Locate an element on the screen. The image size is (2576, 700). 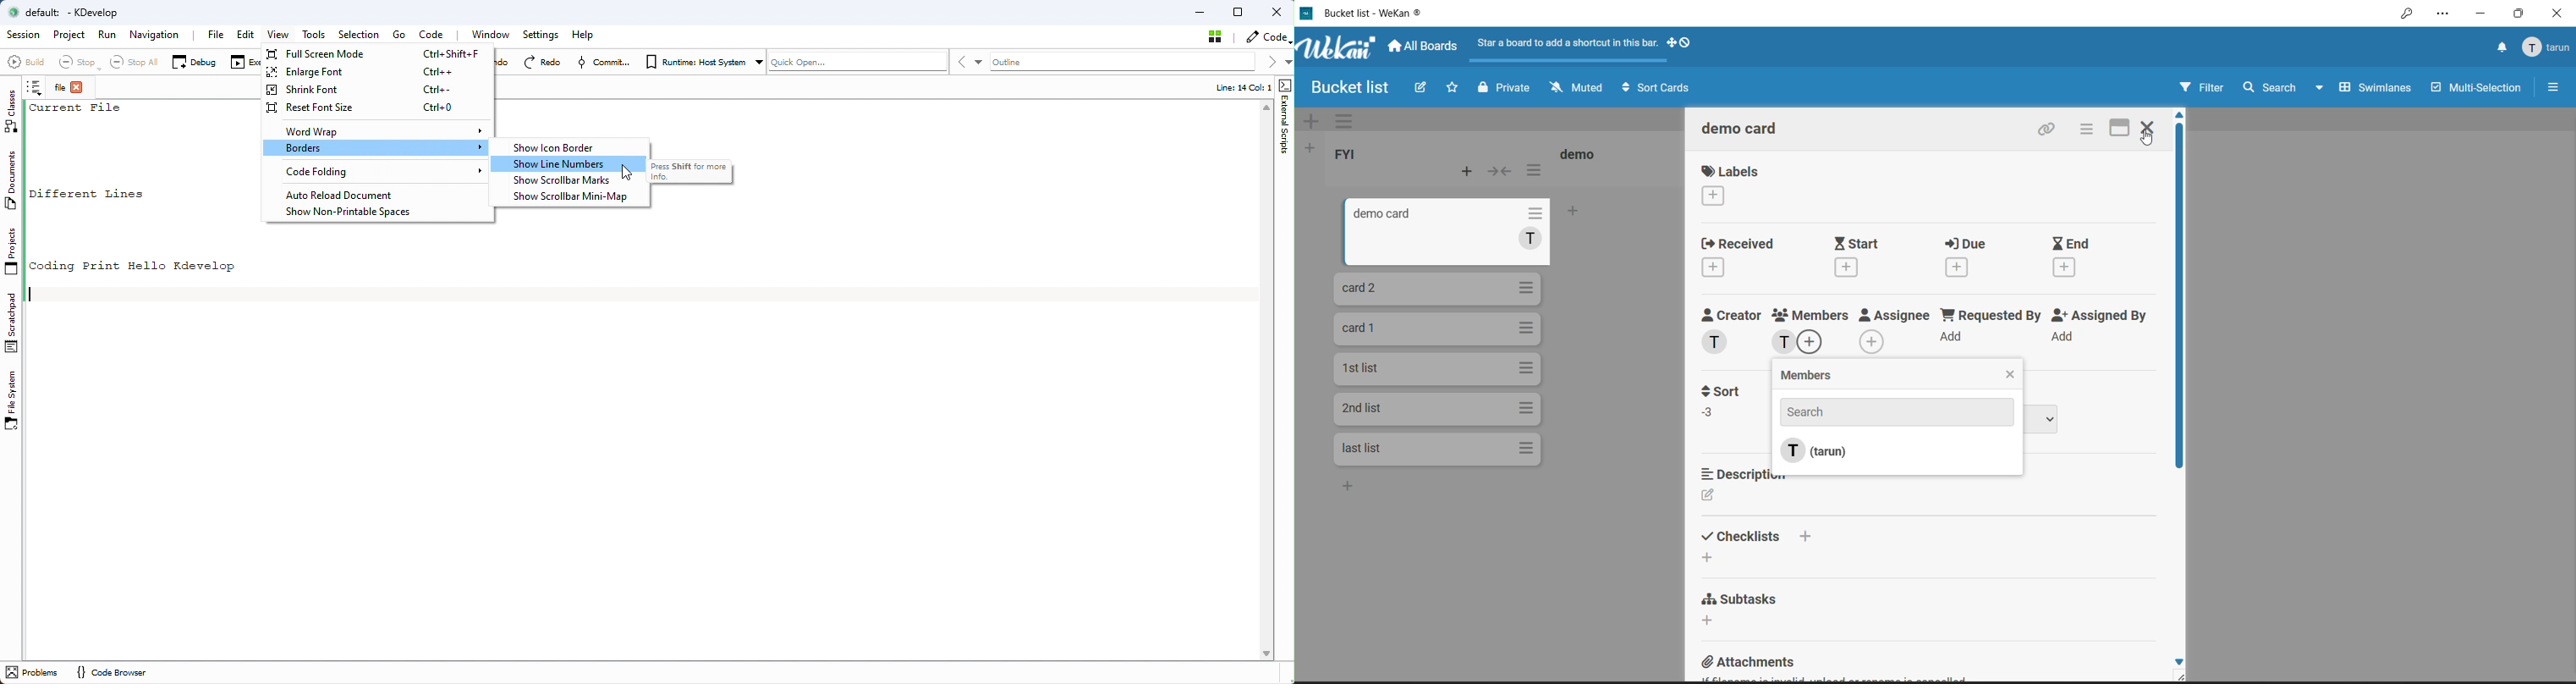
collapse is located at coordinates (1503, 170).